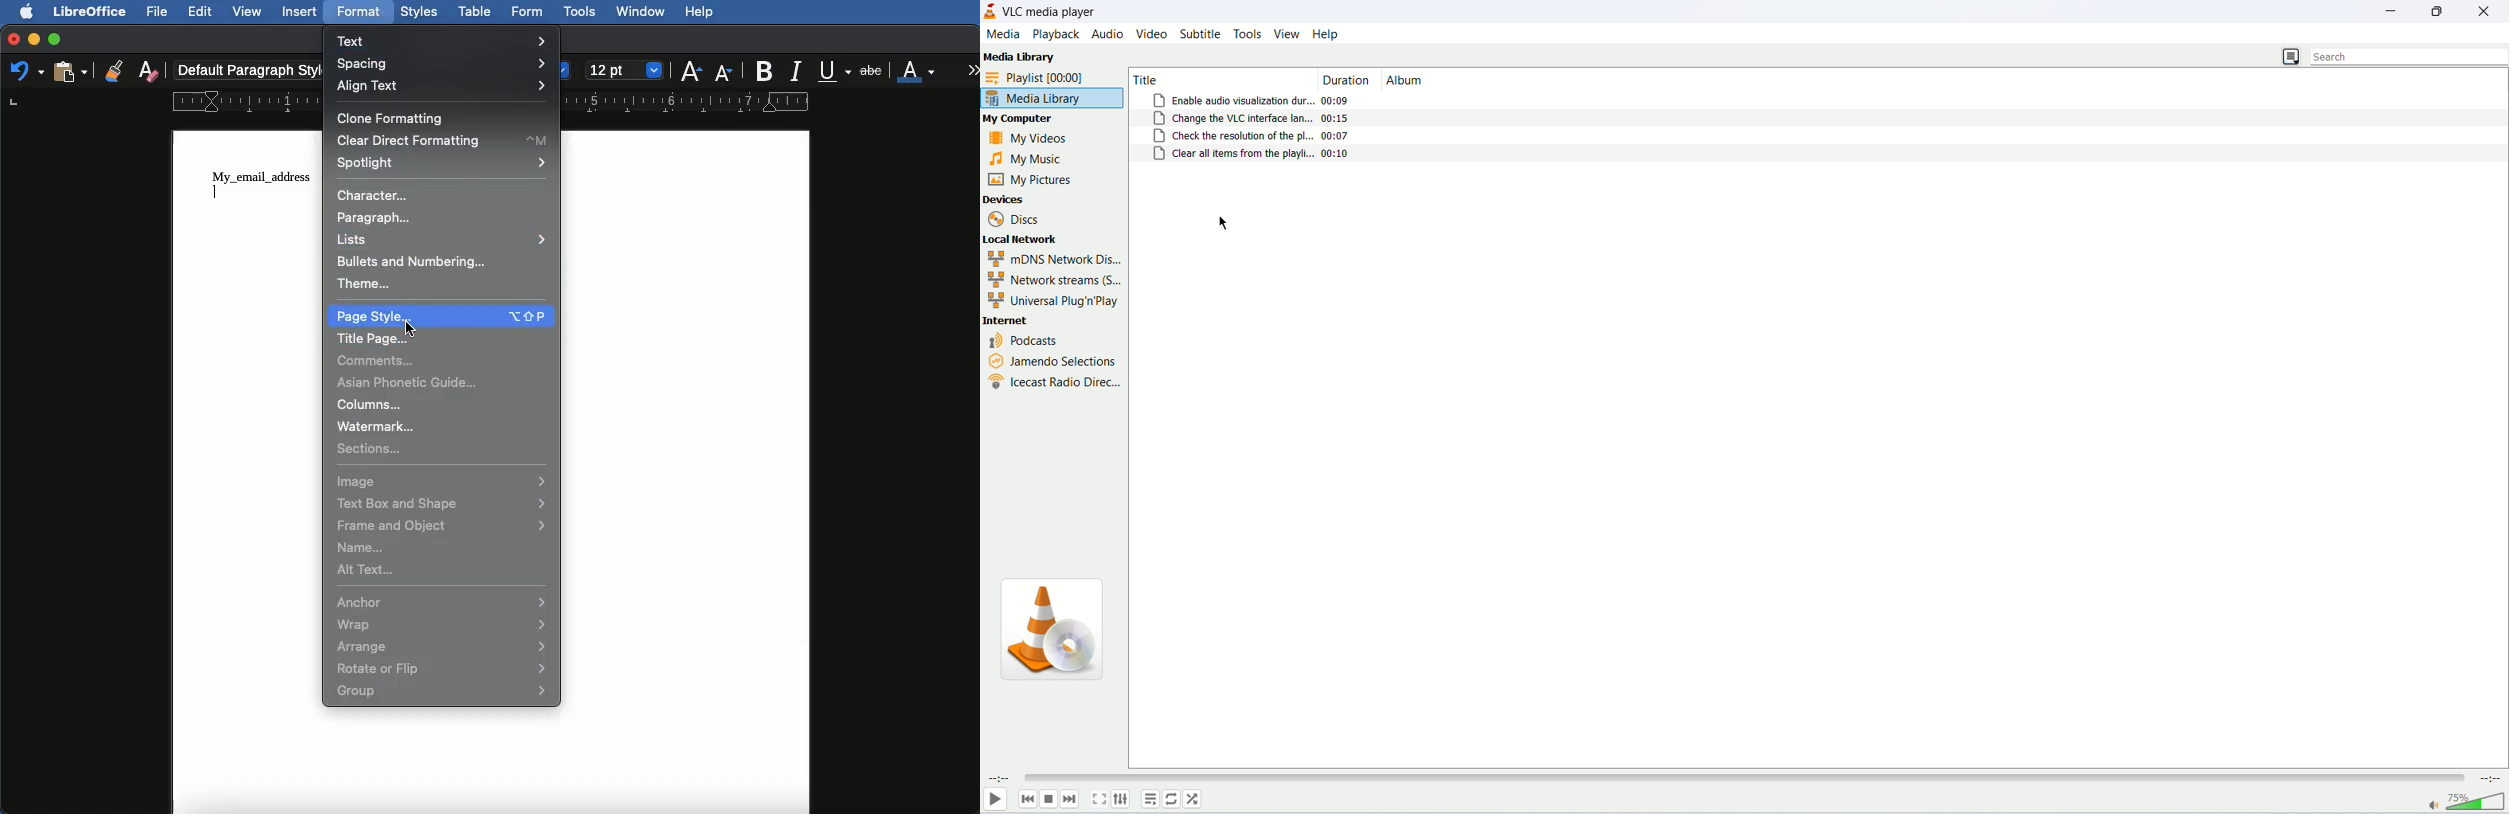 The width and height of the screenshot is (2520, 840). What do you see at coordinates (1223, 222) in the screenshot?
I see `mouse cursor` at bounding box center [1223, 222].